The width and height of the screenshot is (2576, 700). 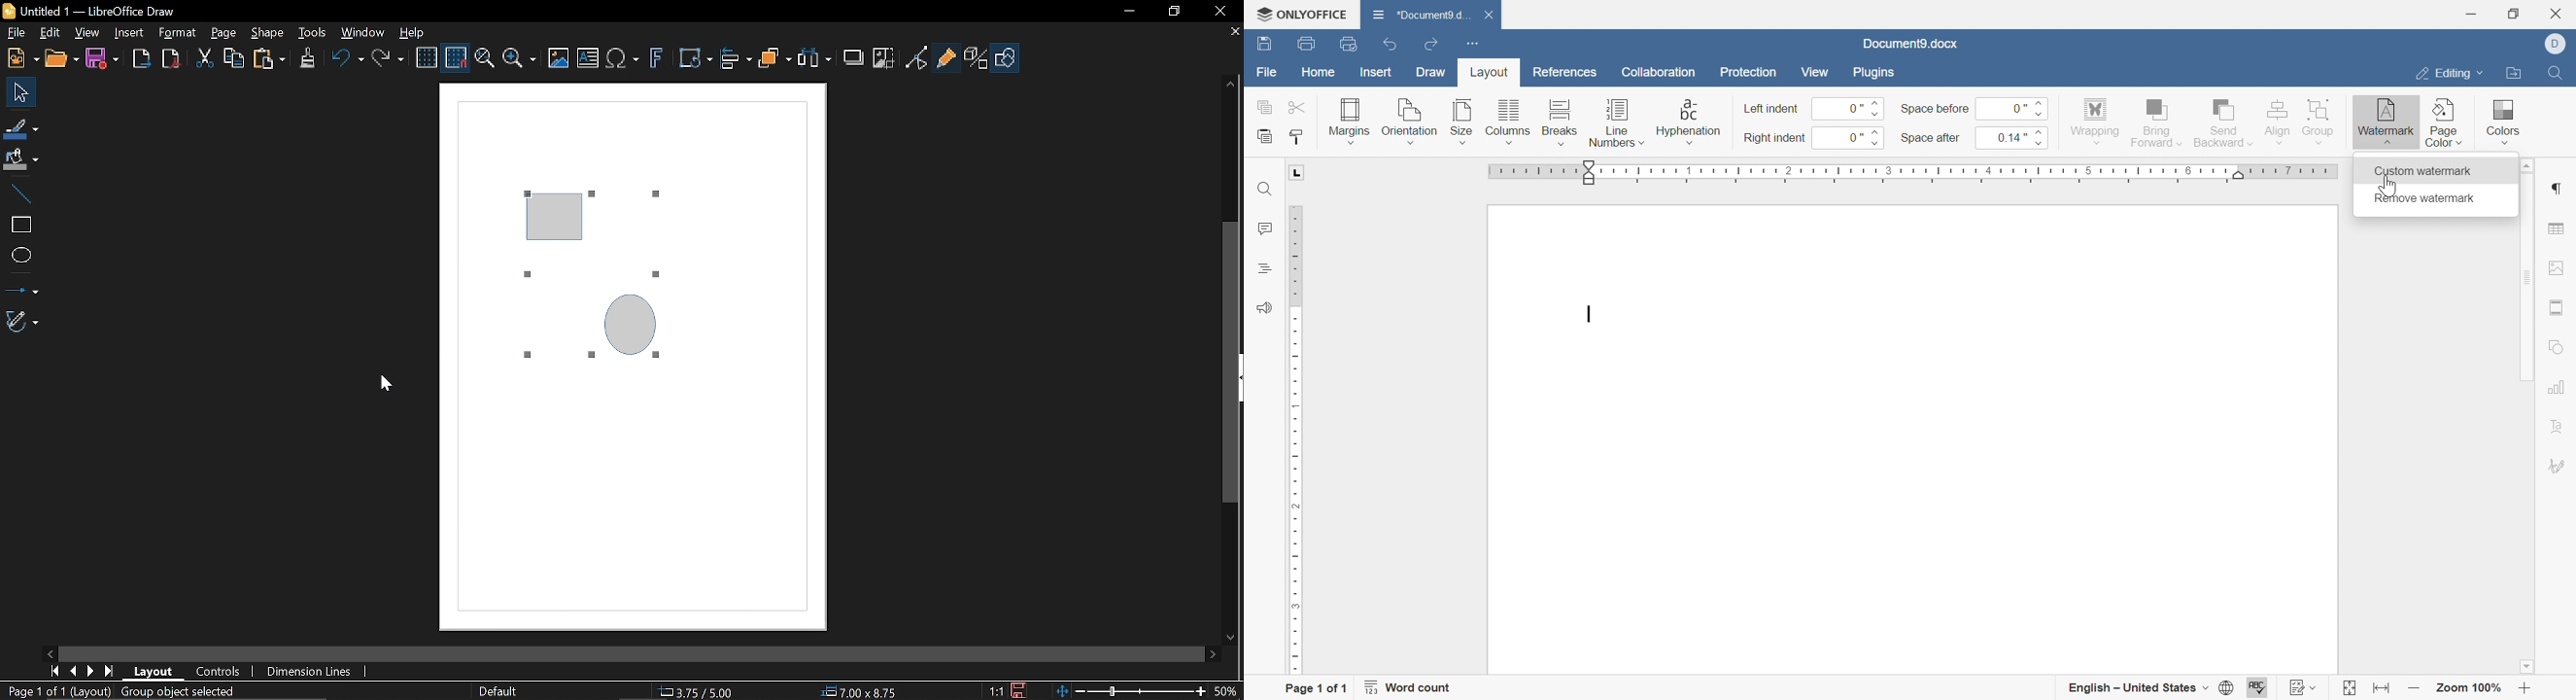 What do you see at coordinates (2558, 349) in the screenshot?
I see `shape settings` at bounding box center [2558, 349].